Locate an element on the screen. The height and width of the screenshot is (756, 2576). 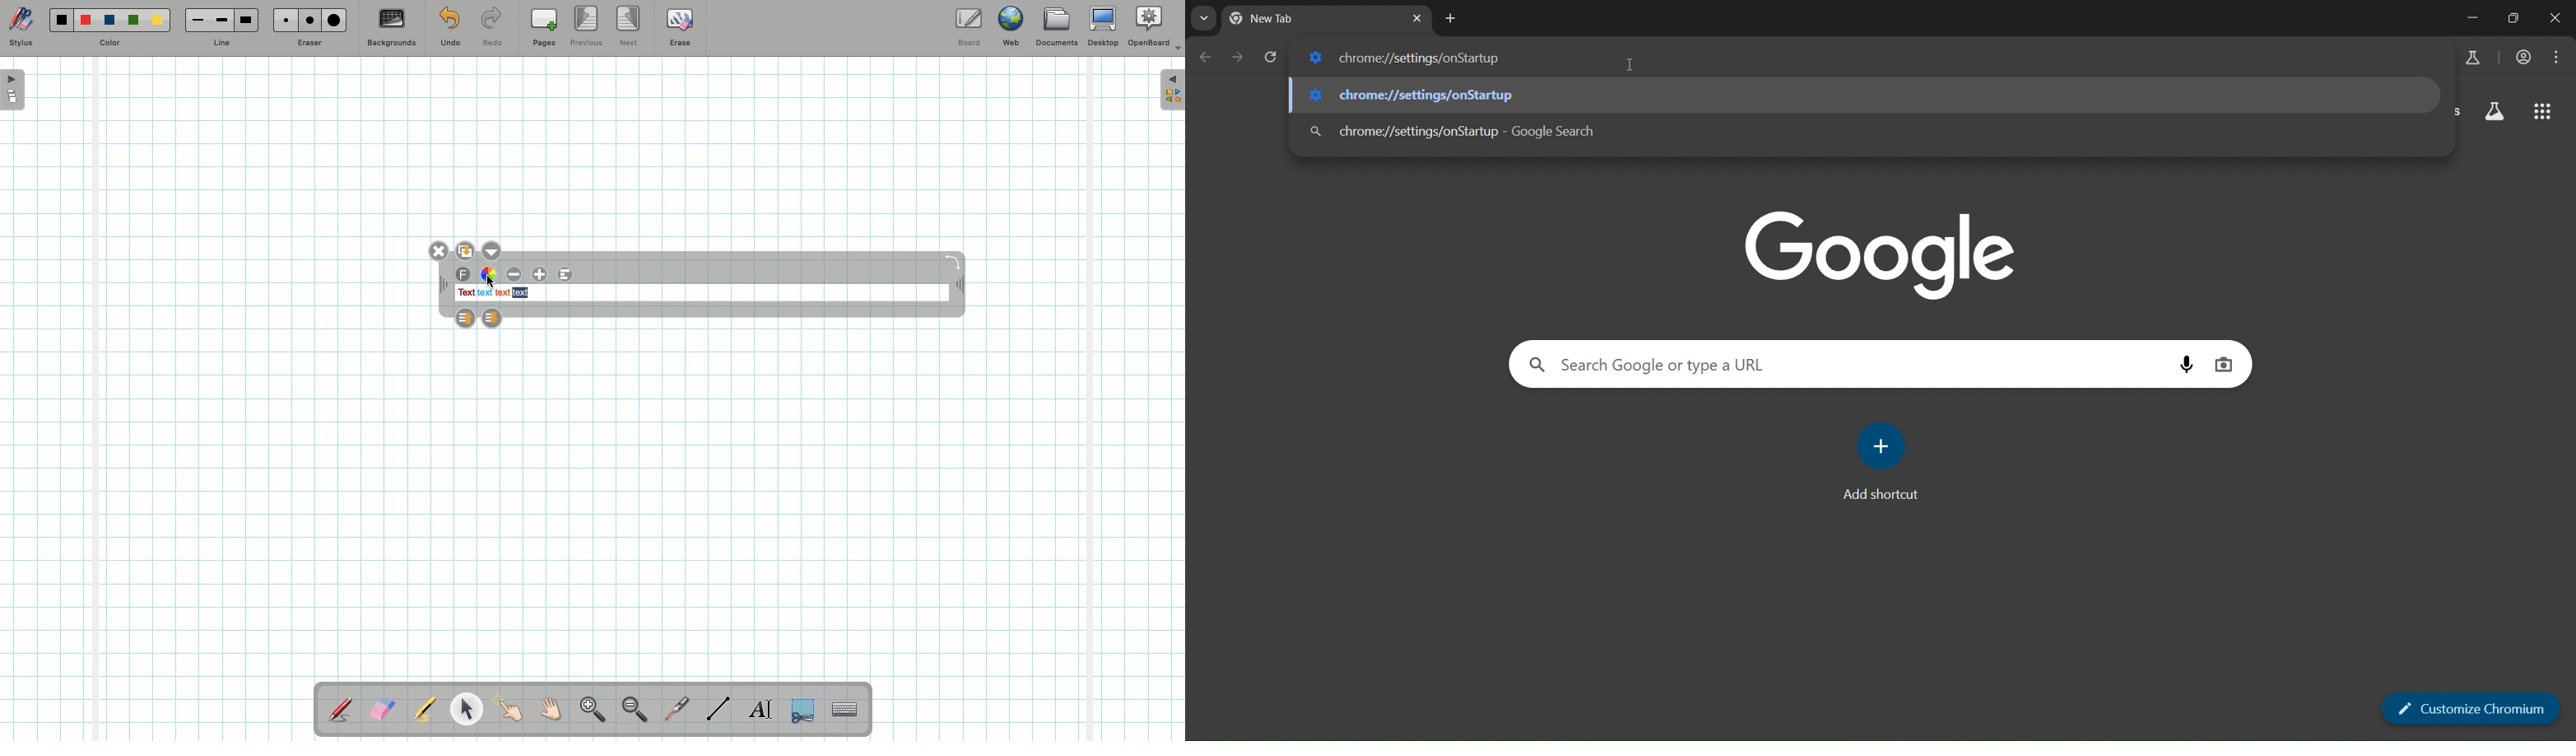
restore down is located at coordinates (2517, 19).